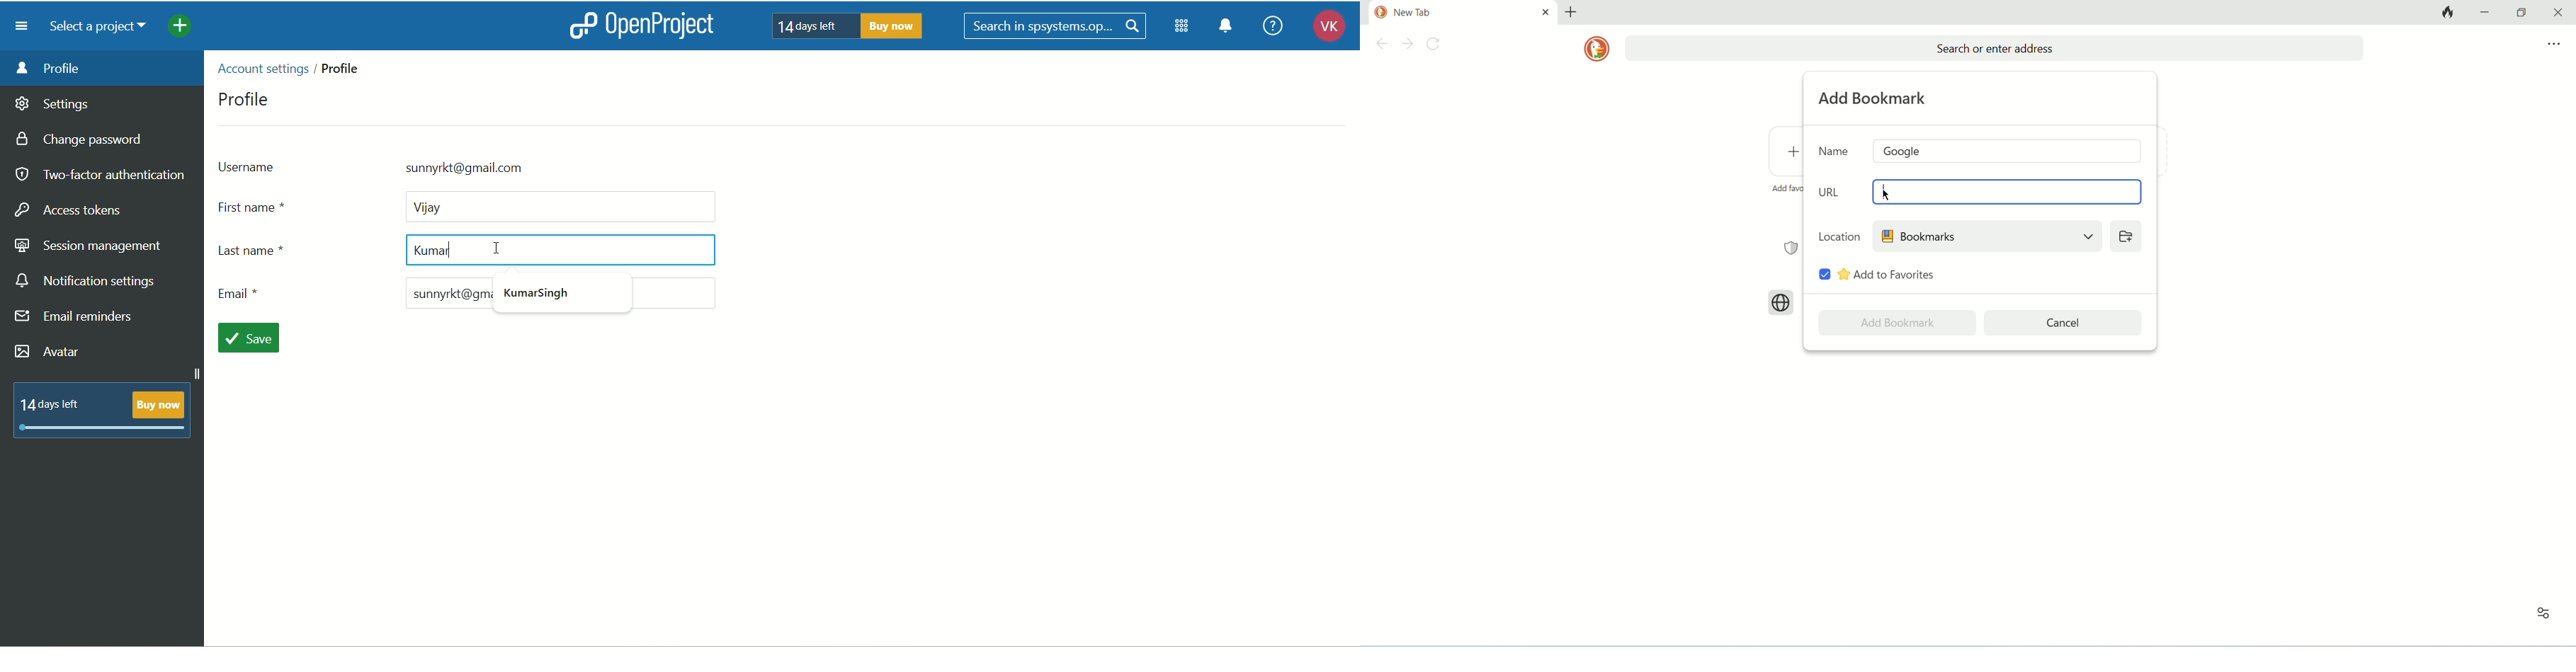 This screenshot has height=672, width=2576. Describe the element at coordinates (89, 247) in the screenshot. I see `session management` at that location.